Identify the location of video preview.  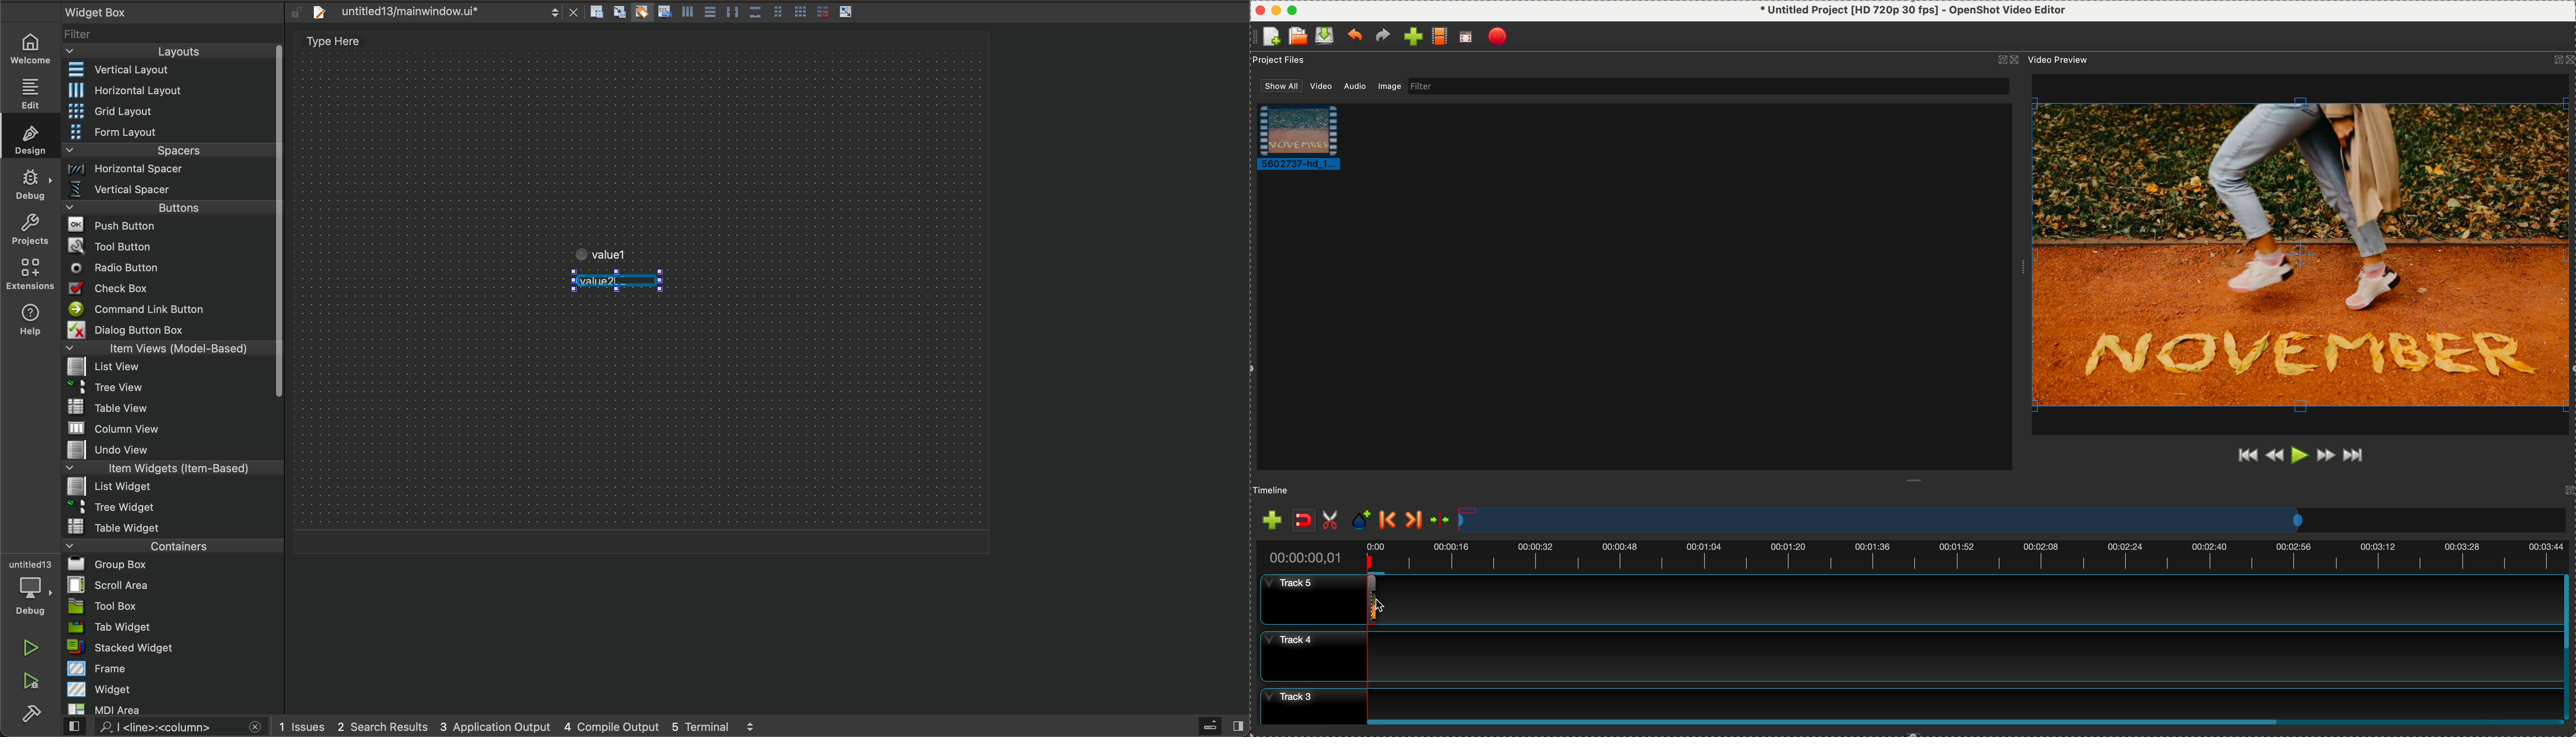
(2066, 60).